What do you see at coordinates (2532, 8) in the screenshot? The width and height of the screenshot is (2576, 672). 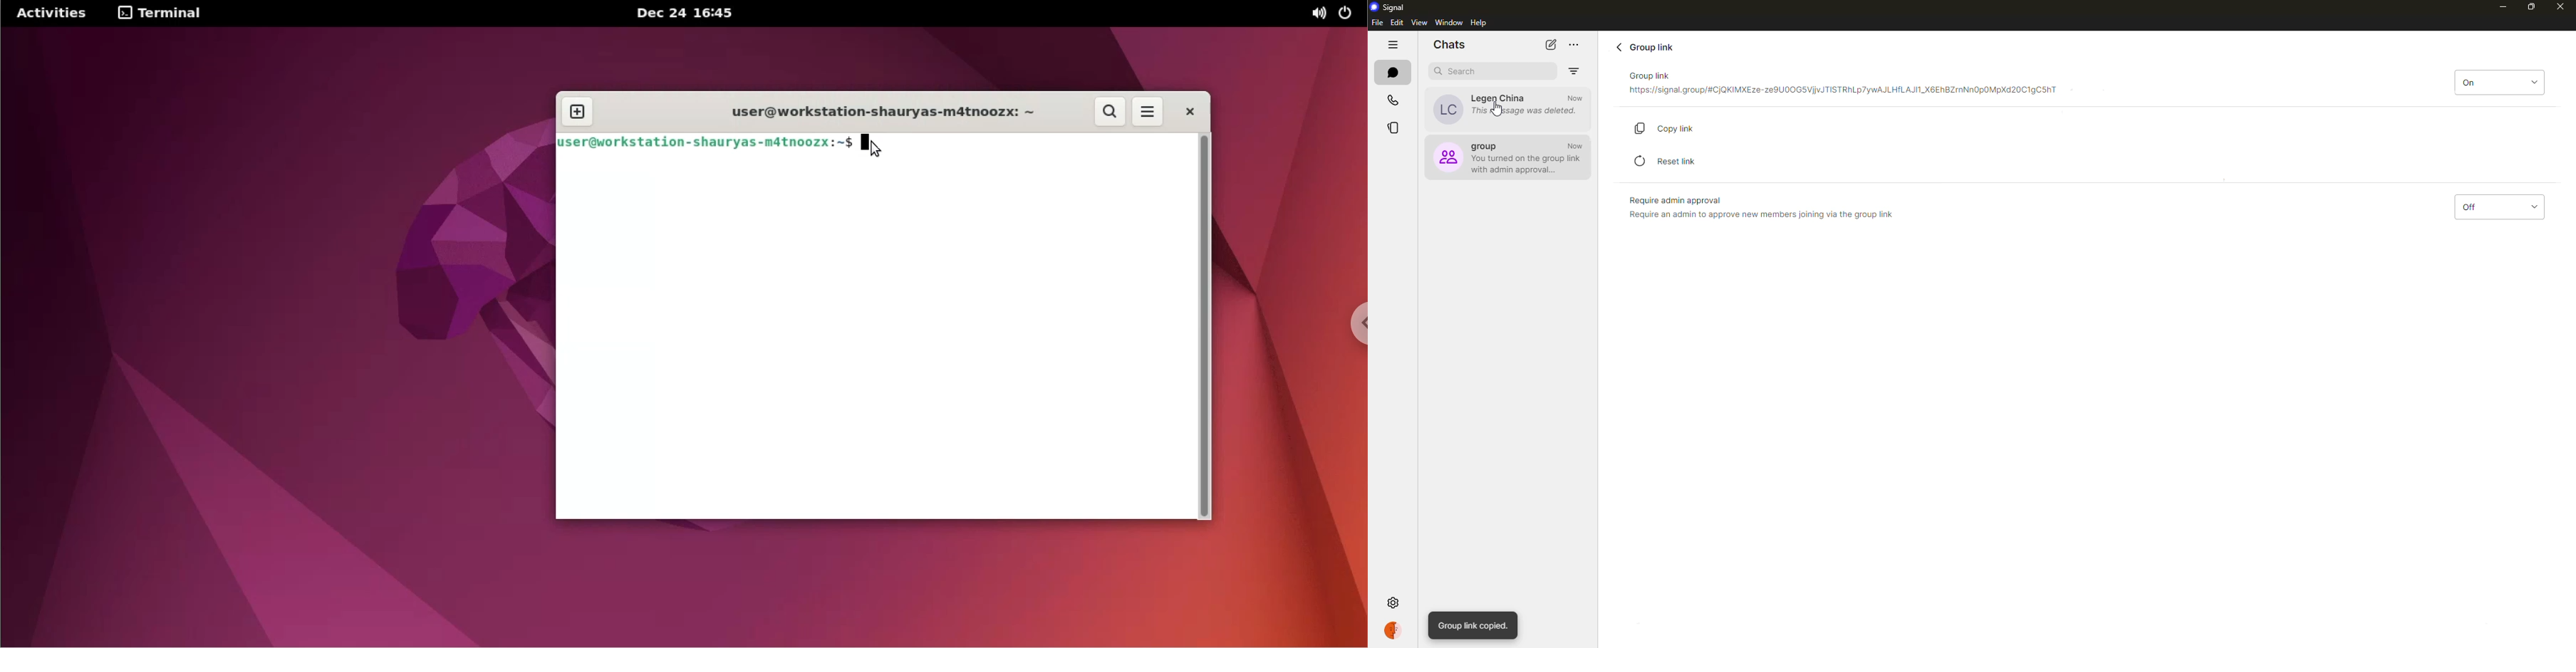 I see `maximize` at bounding box center [2532, 8].